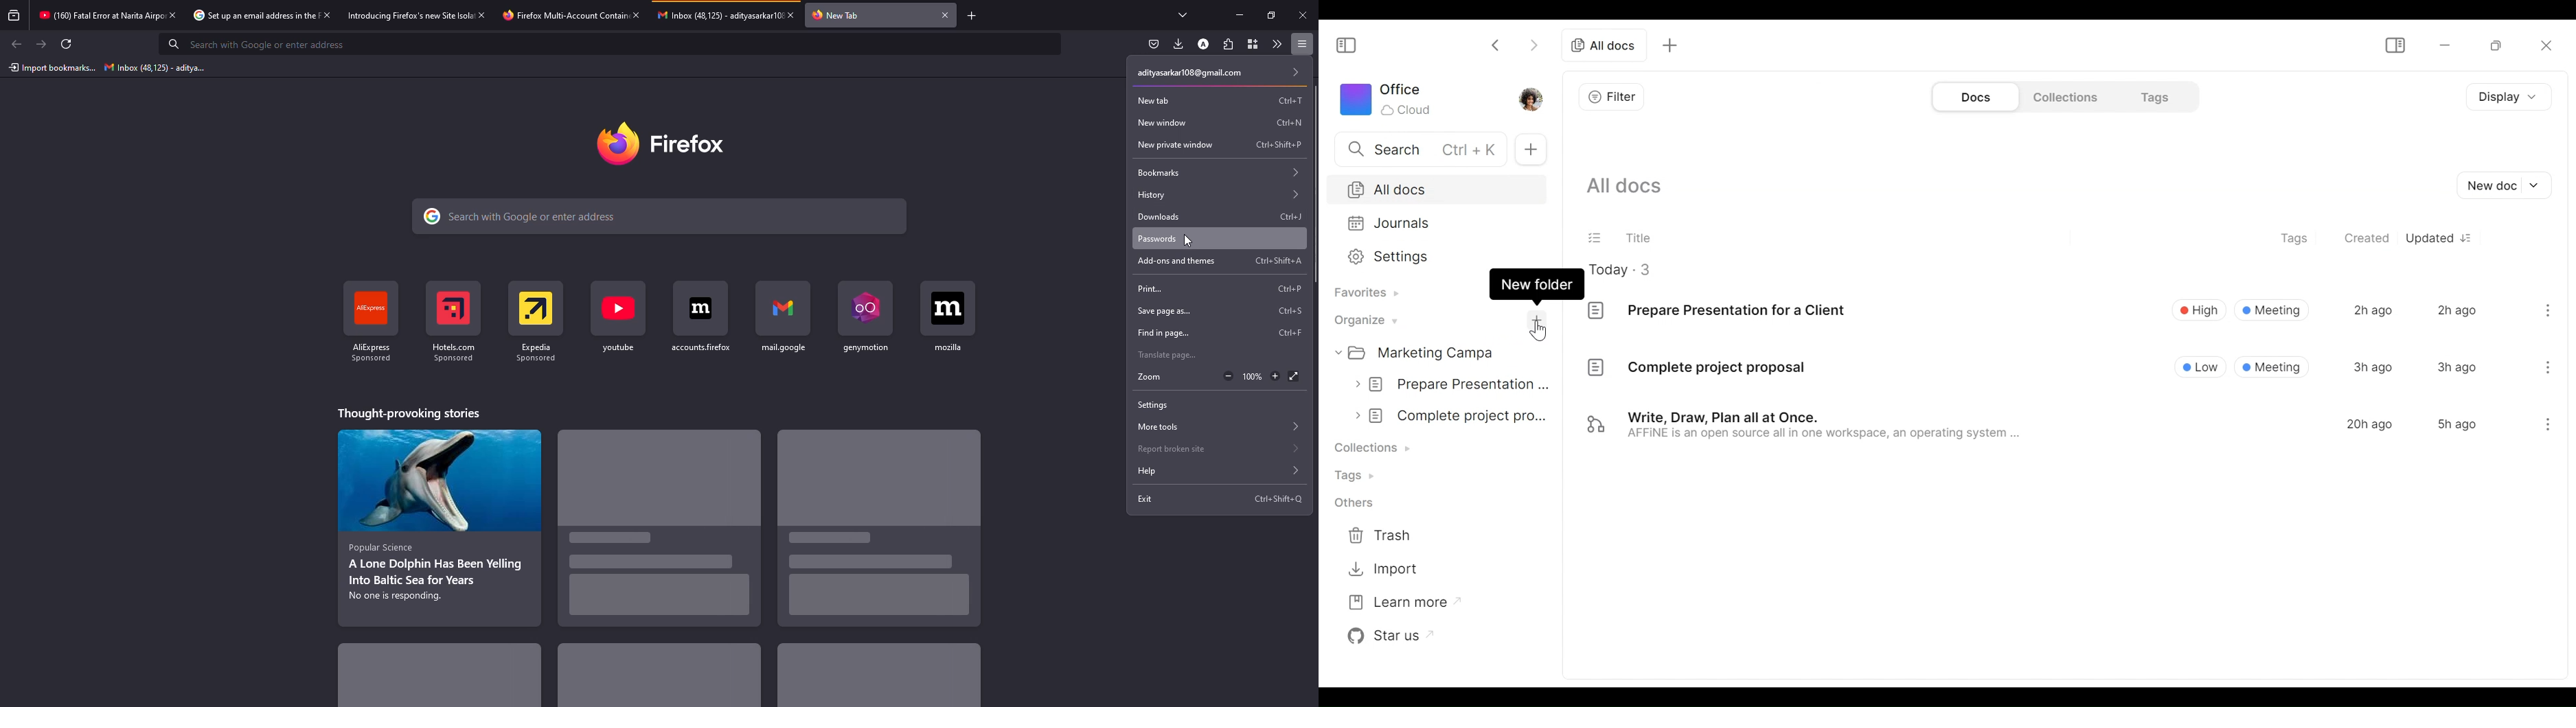 Image resolution: width=2576 pixels, height=728 pixels. Describe the element at coordinates (664, 141) in the screenshot. I see `firefox` at that location.